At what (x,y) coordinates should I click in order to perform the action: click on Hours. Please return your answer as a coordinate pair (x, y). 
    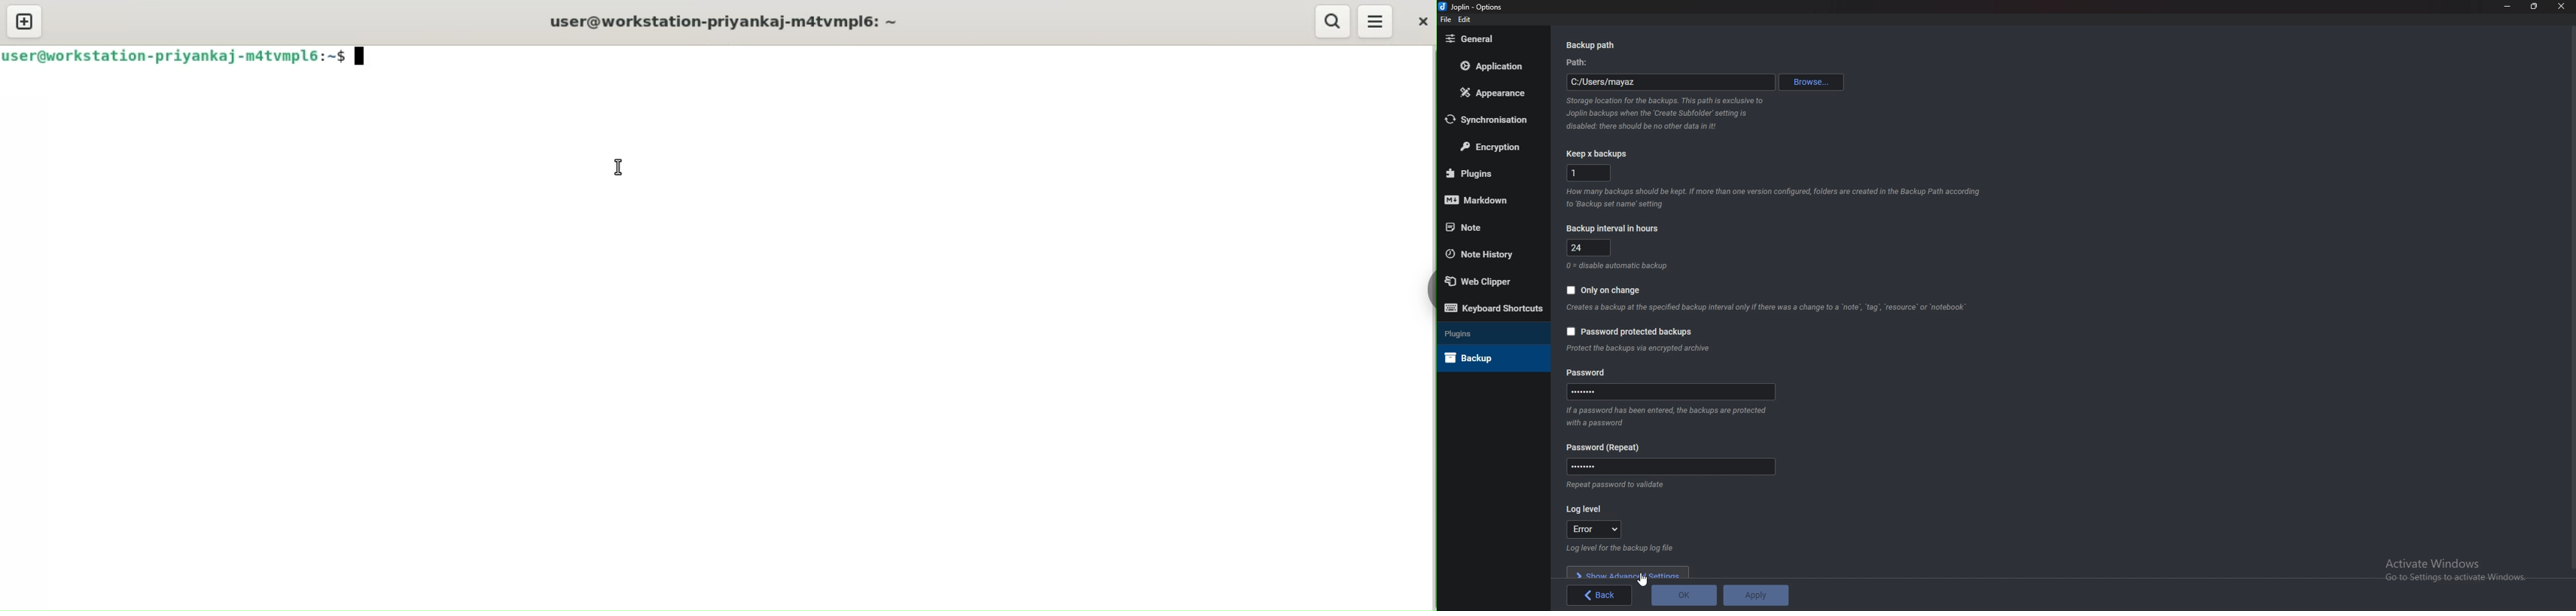
    Looking at the image, I should click on (1587, 248).